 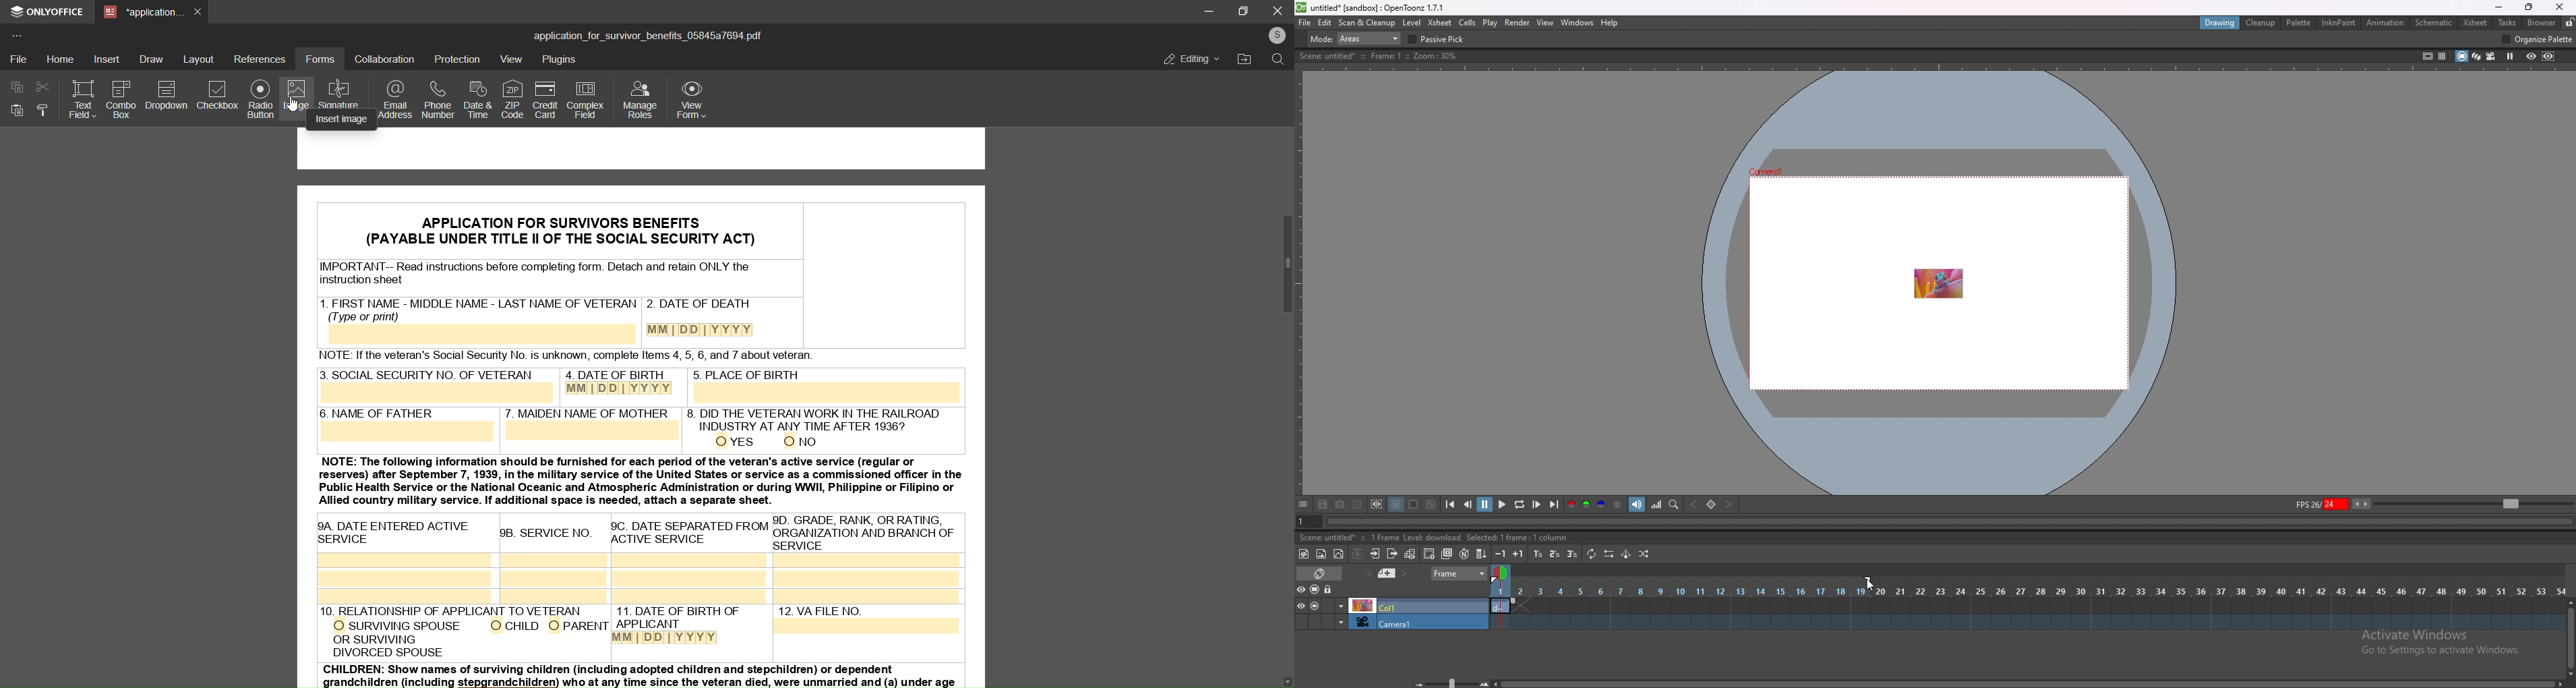 What do you see at coordinates (1869, 583) in the screenshot?
I see `cursor` at bounding box center [1869, 583].